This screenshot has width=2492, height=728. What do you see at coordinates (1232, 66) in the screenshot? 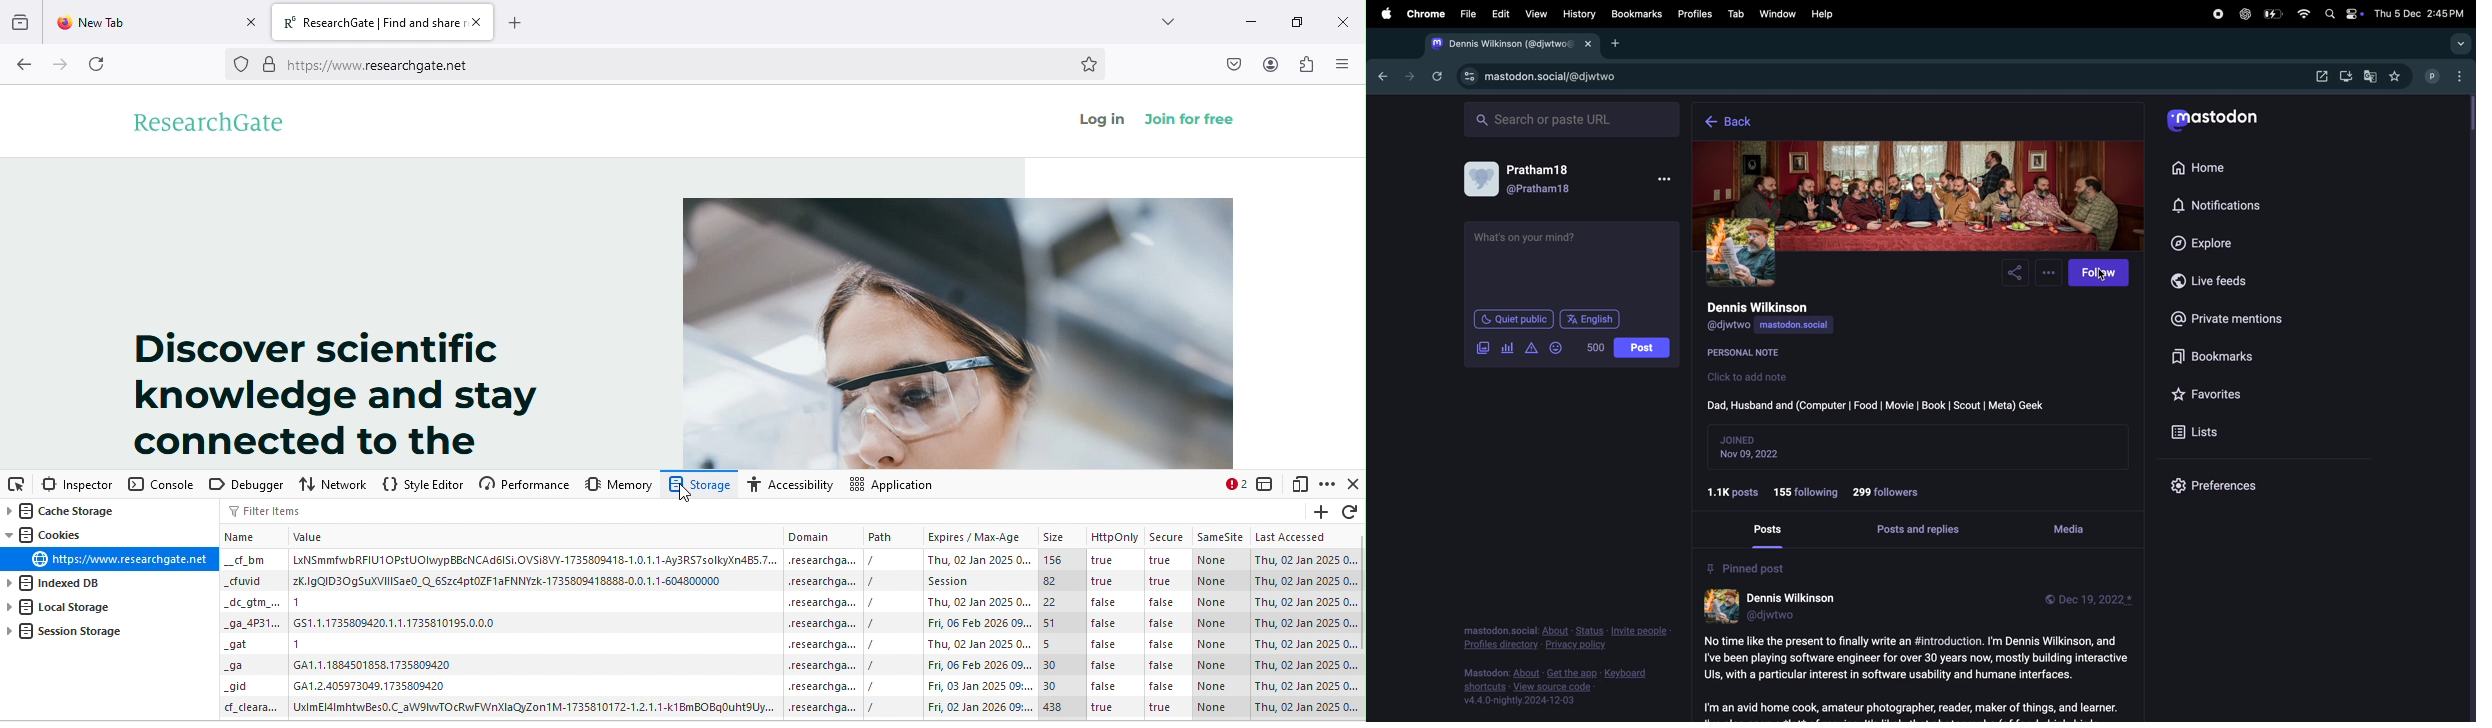
I see `save to pocket` at bounding box center [1232, 66].